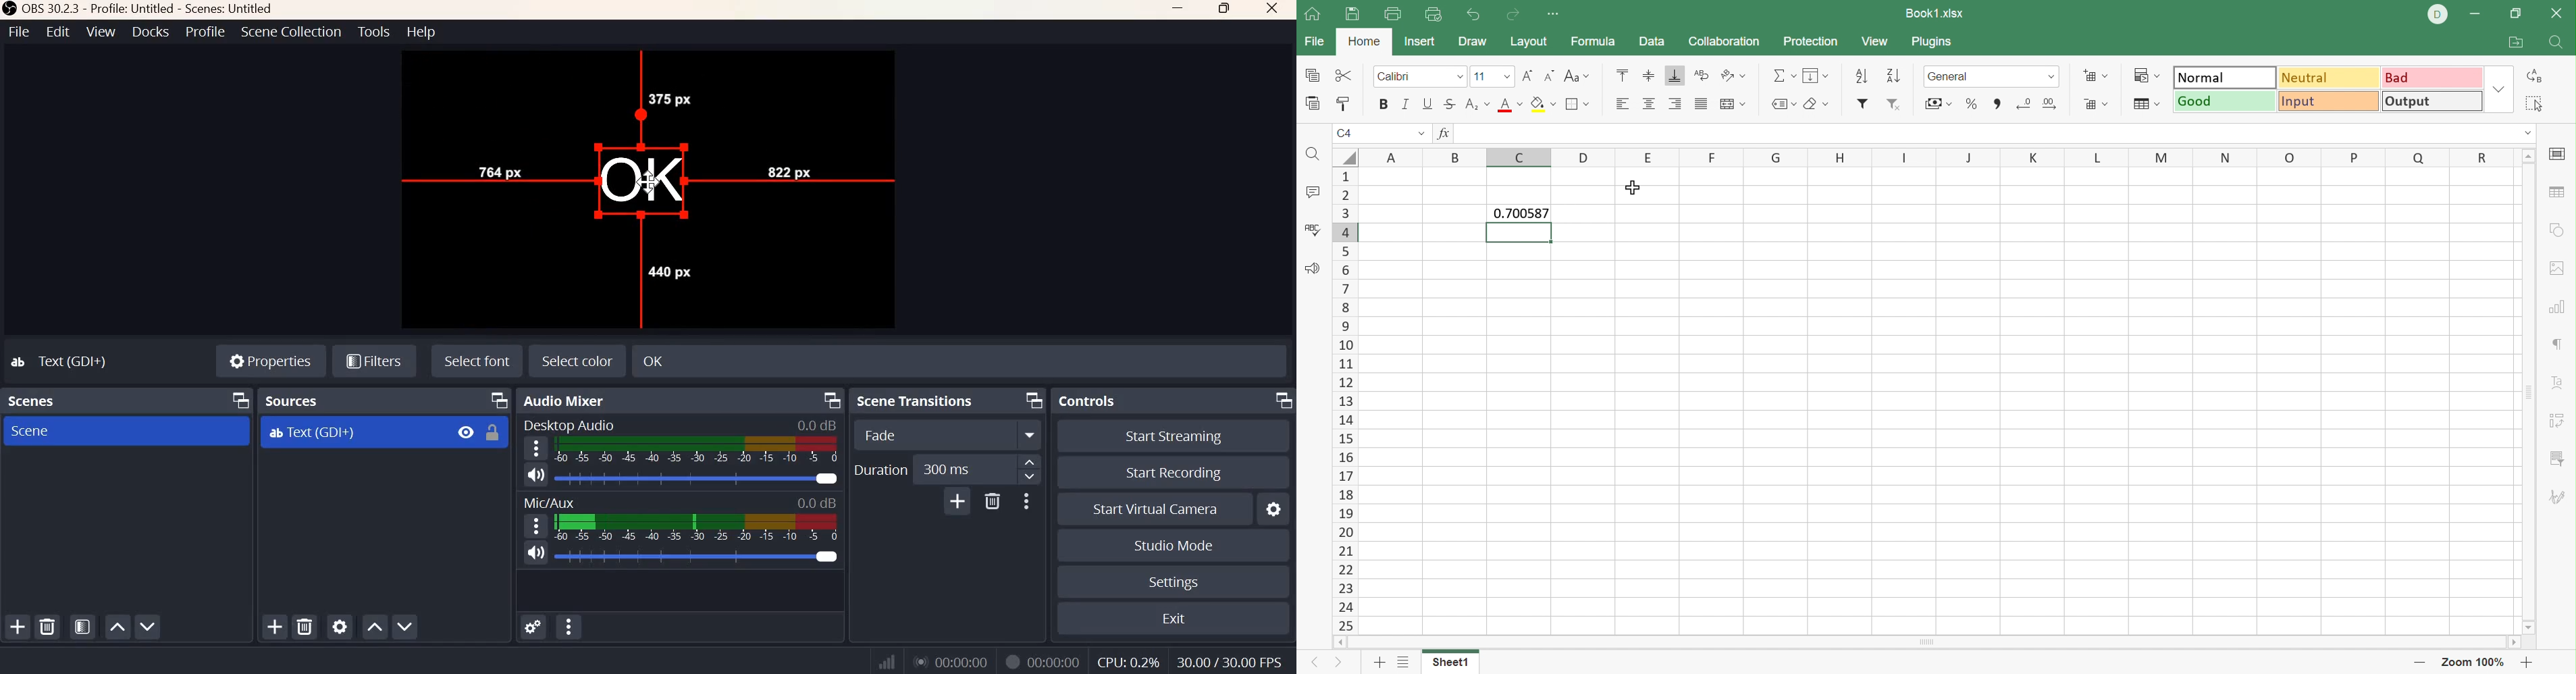 This screenshot has height=700, width=2576. What do you see at coordinates (34, 430) in the screenshot?
I see `Scene` at bounding box center [34, 430].